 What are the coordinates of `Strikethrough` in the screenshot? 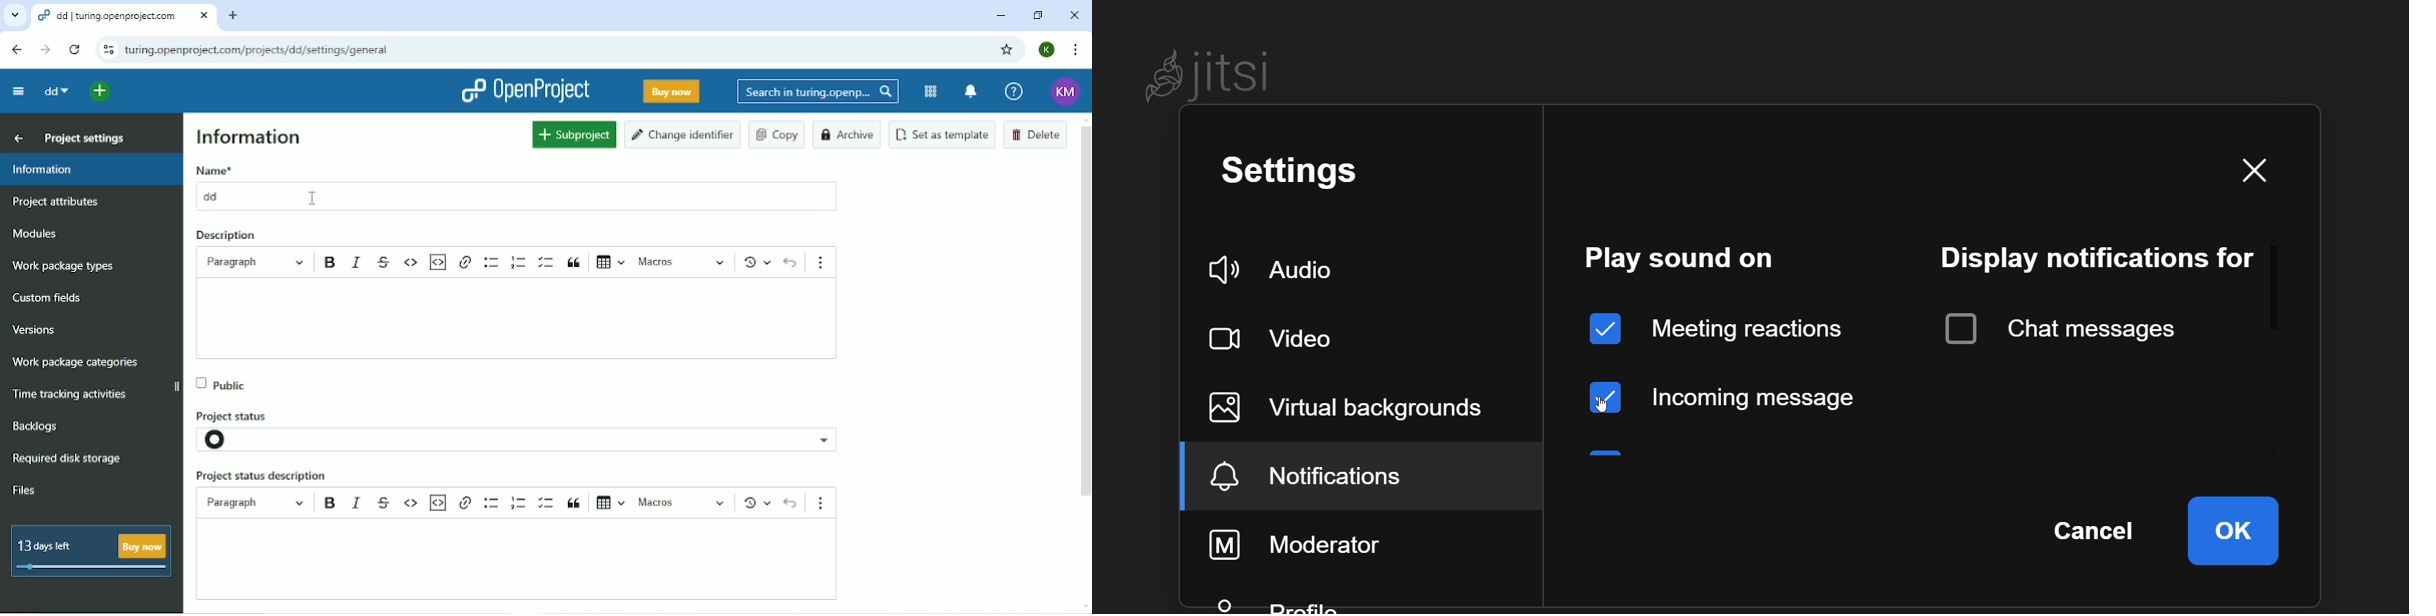 It's located at (383, 261).